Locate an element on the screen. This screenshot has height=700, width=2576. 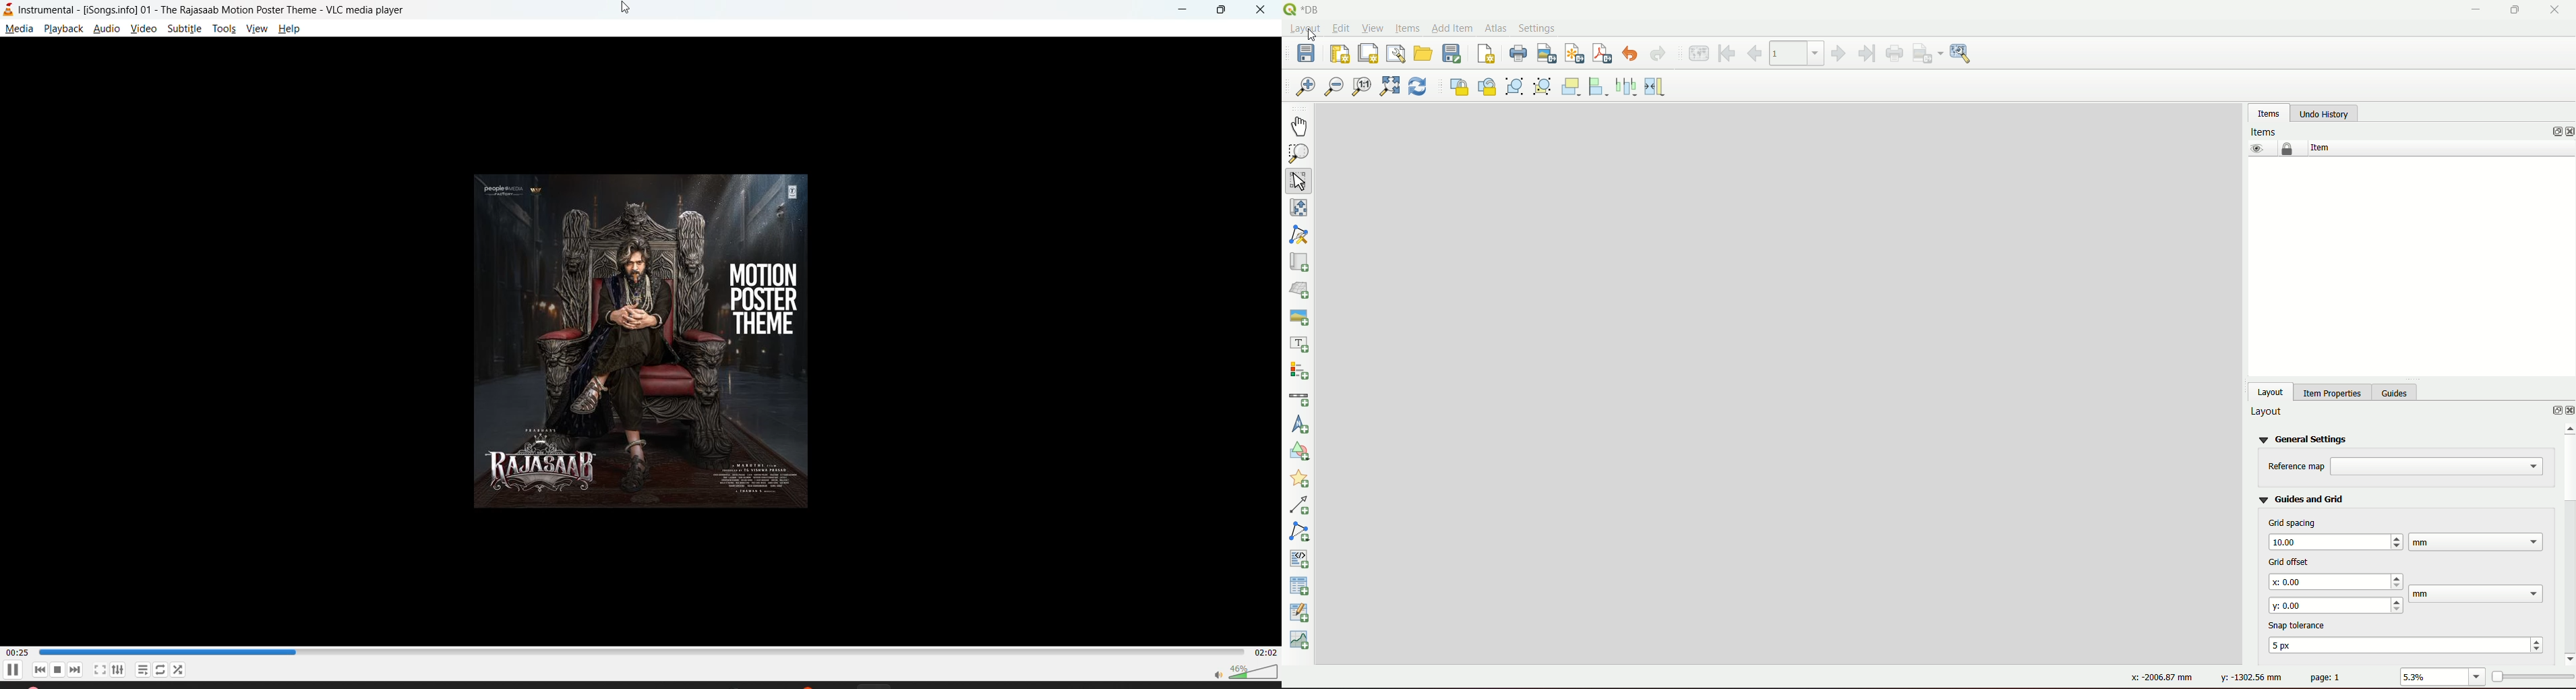
print layout is located at coordinates (1517, 55).